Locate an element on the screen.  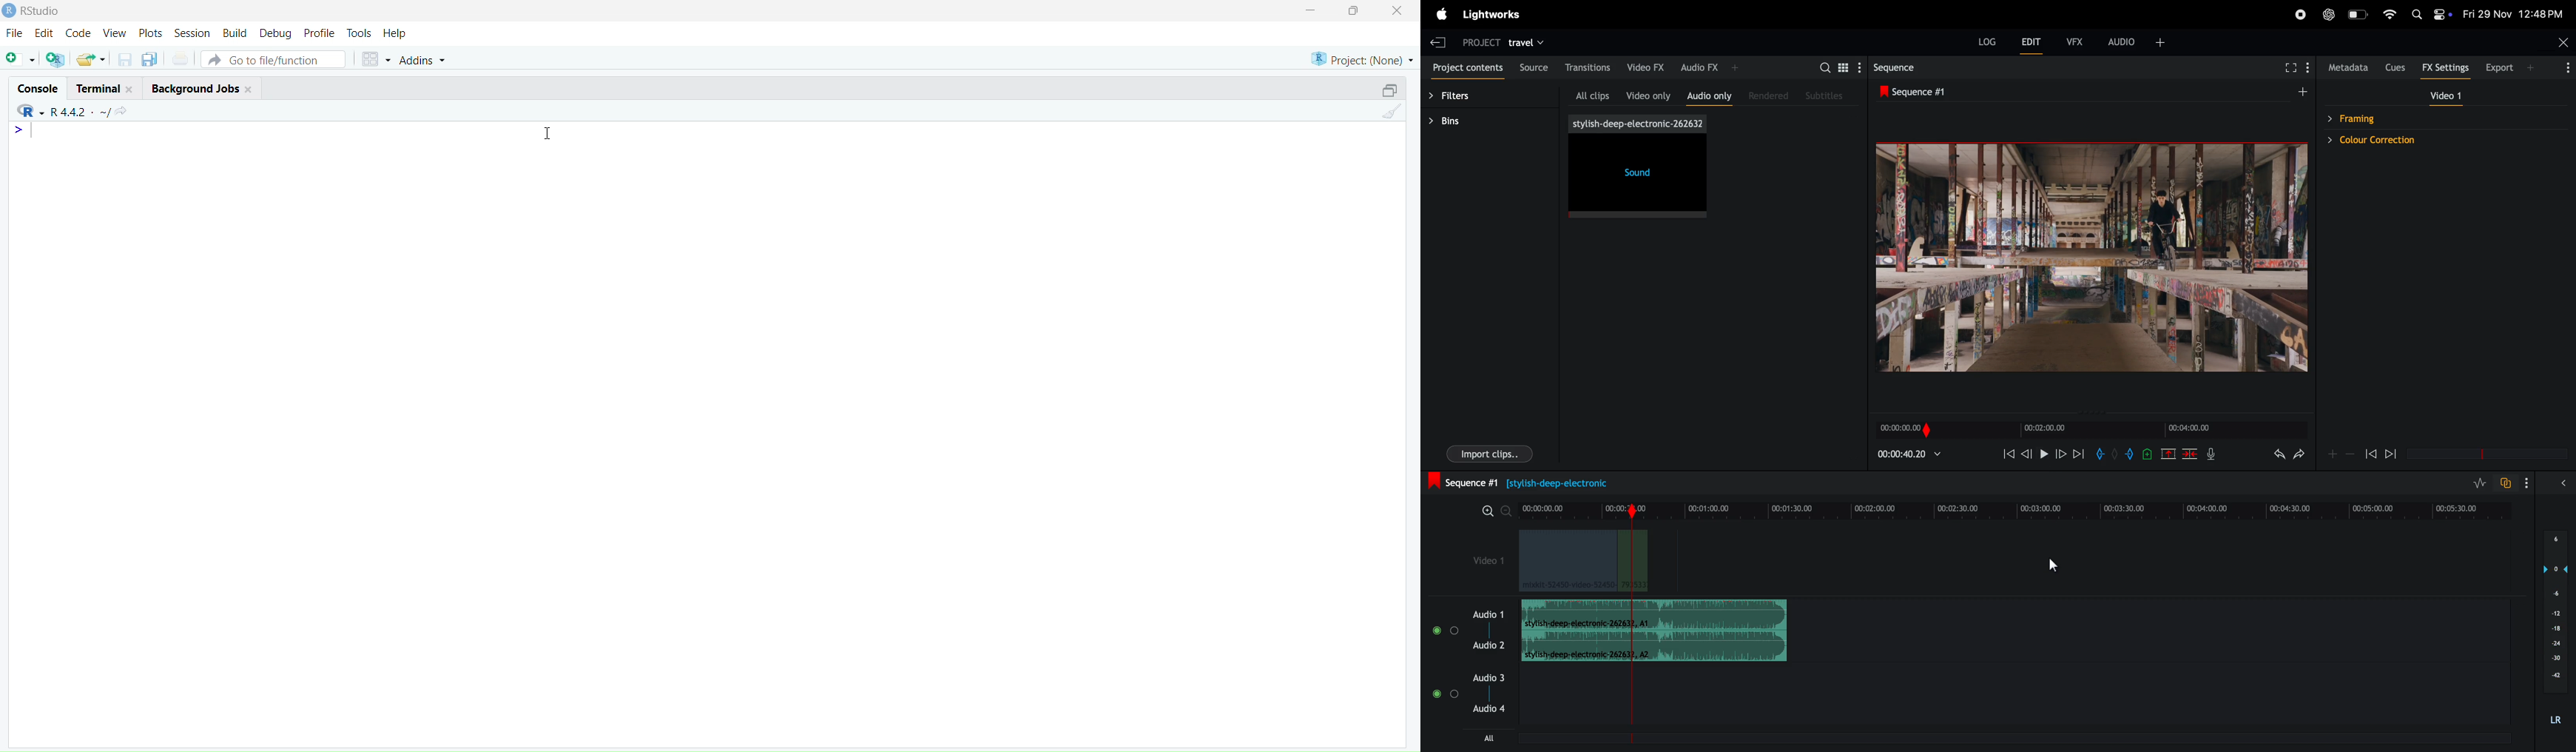
Debug is located at coordinates (277, 35).